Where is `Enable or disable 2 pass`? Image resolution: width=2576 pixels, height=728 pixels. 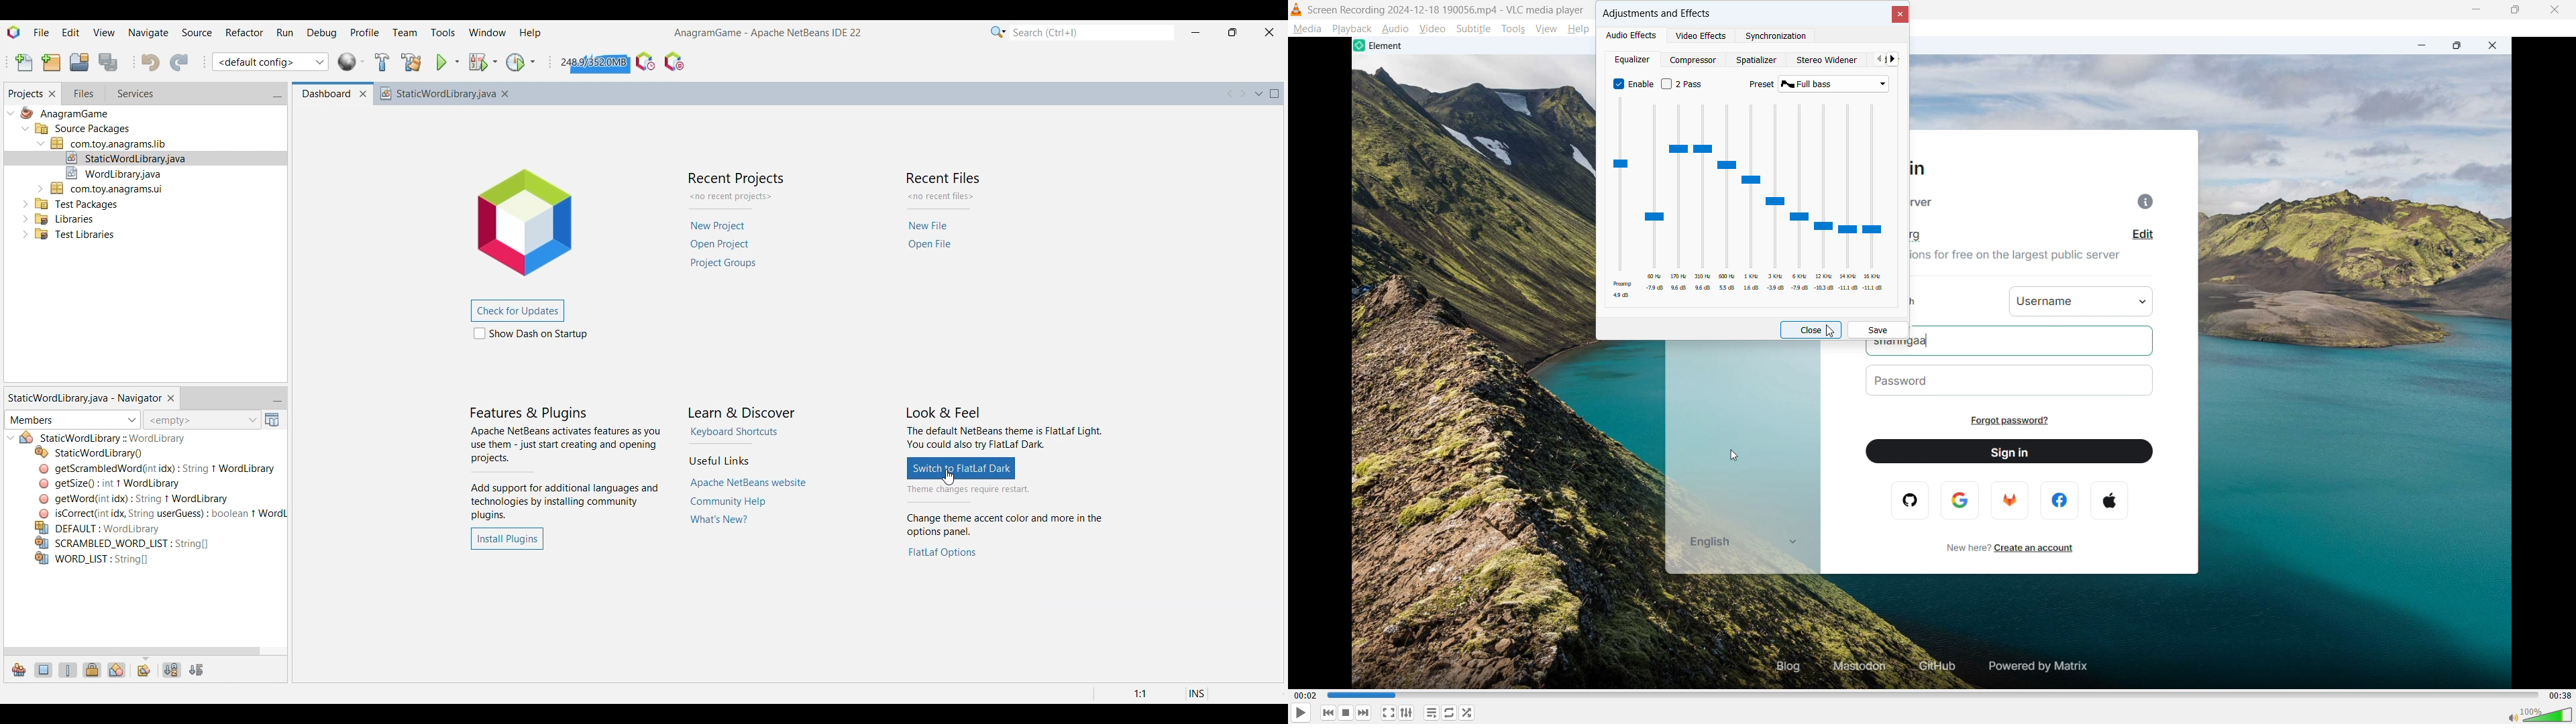 Enable or disable 2 pass is located at coordinates (1684, 84).